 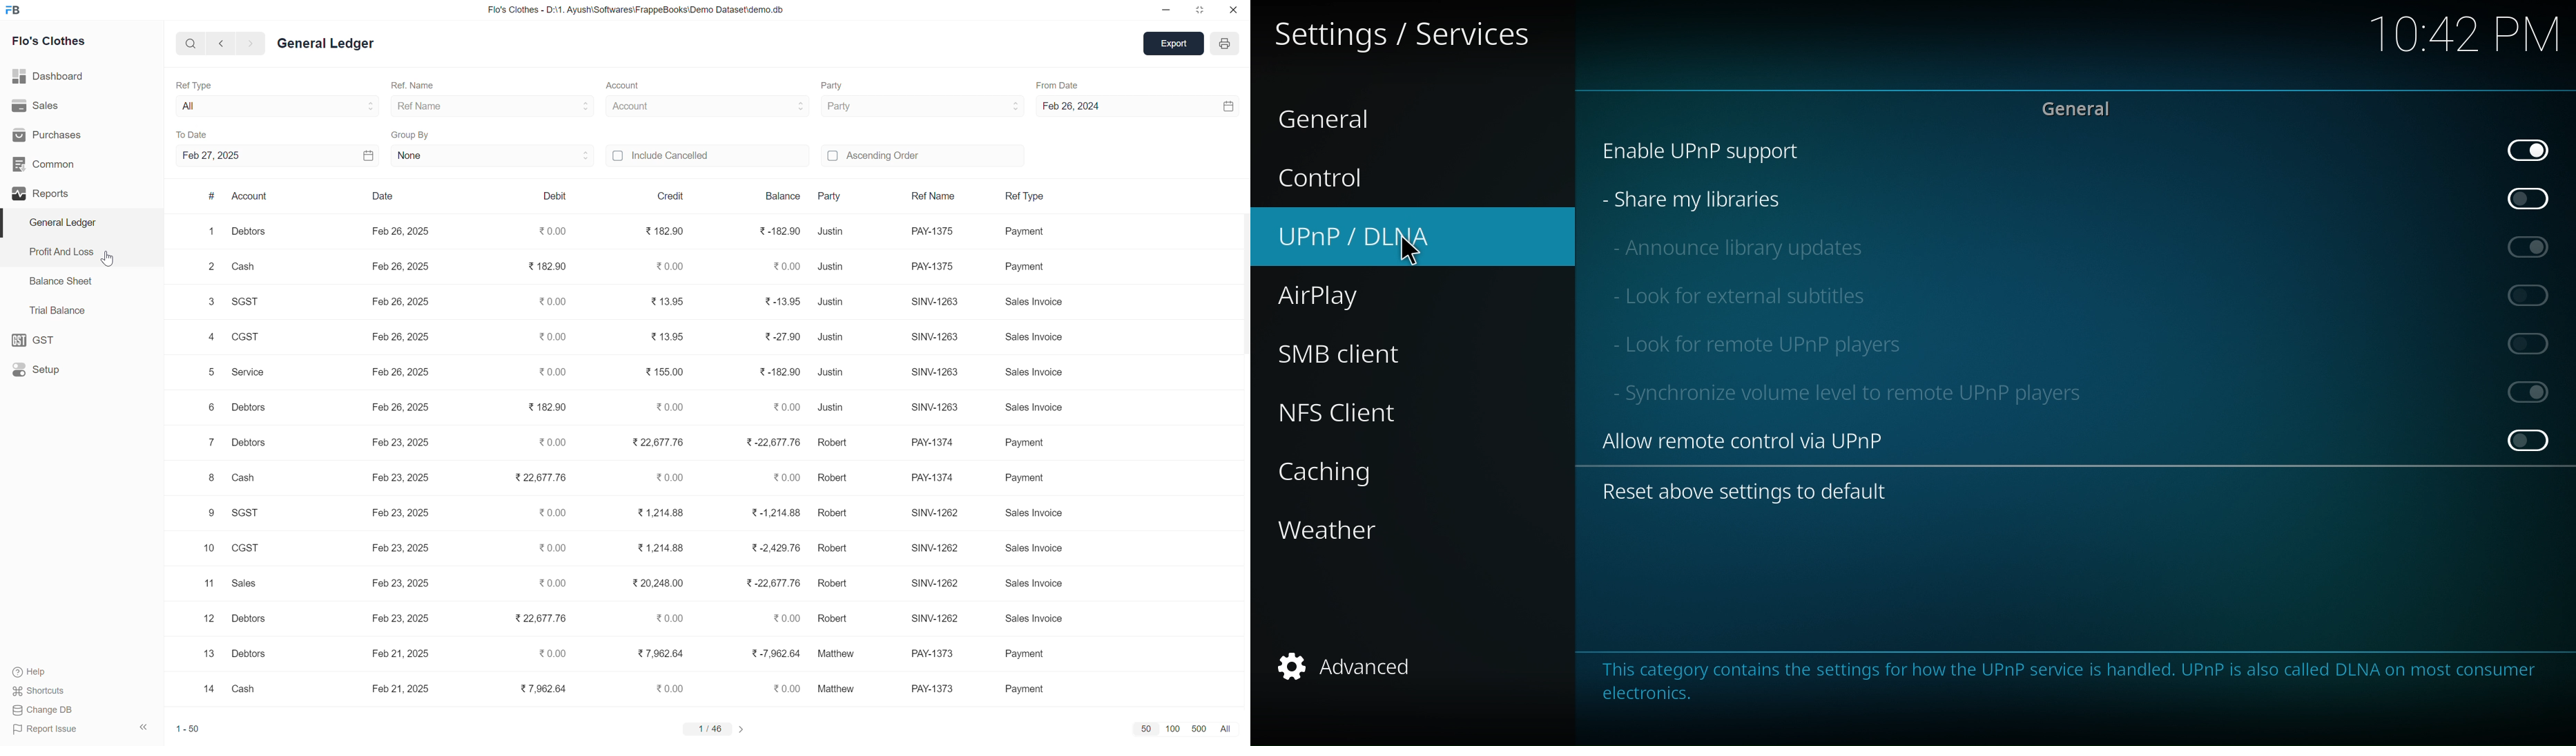 What do you see at coordinates (250, 43) in the screenshot?
I see `next` at bounding box center [250, 43].